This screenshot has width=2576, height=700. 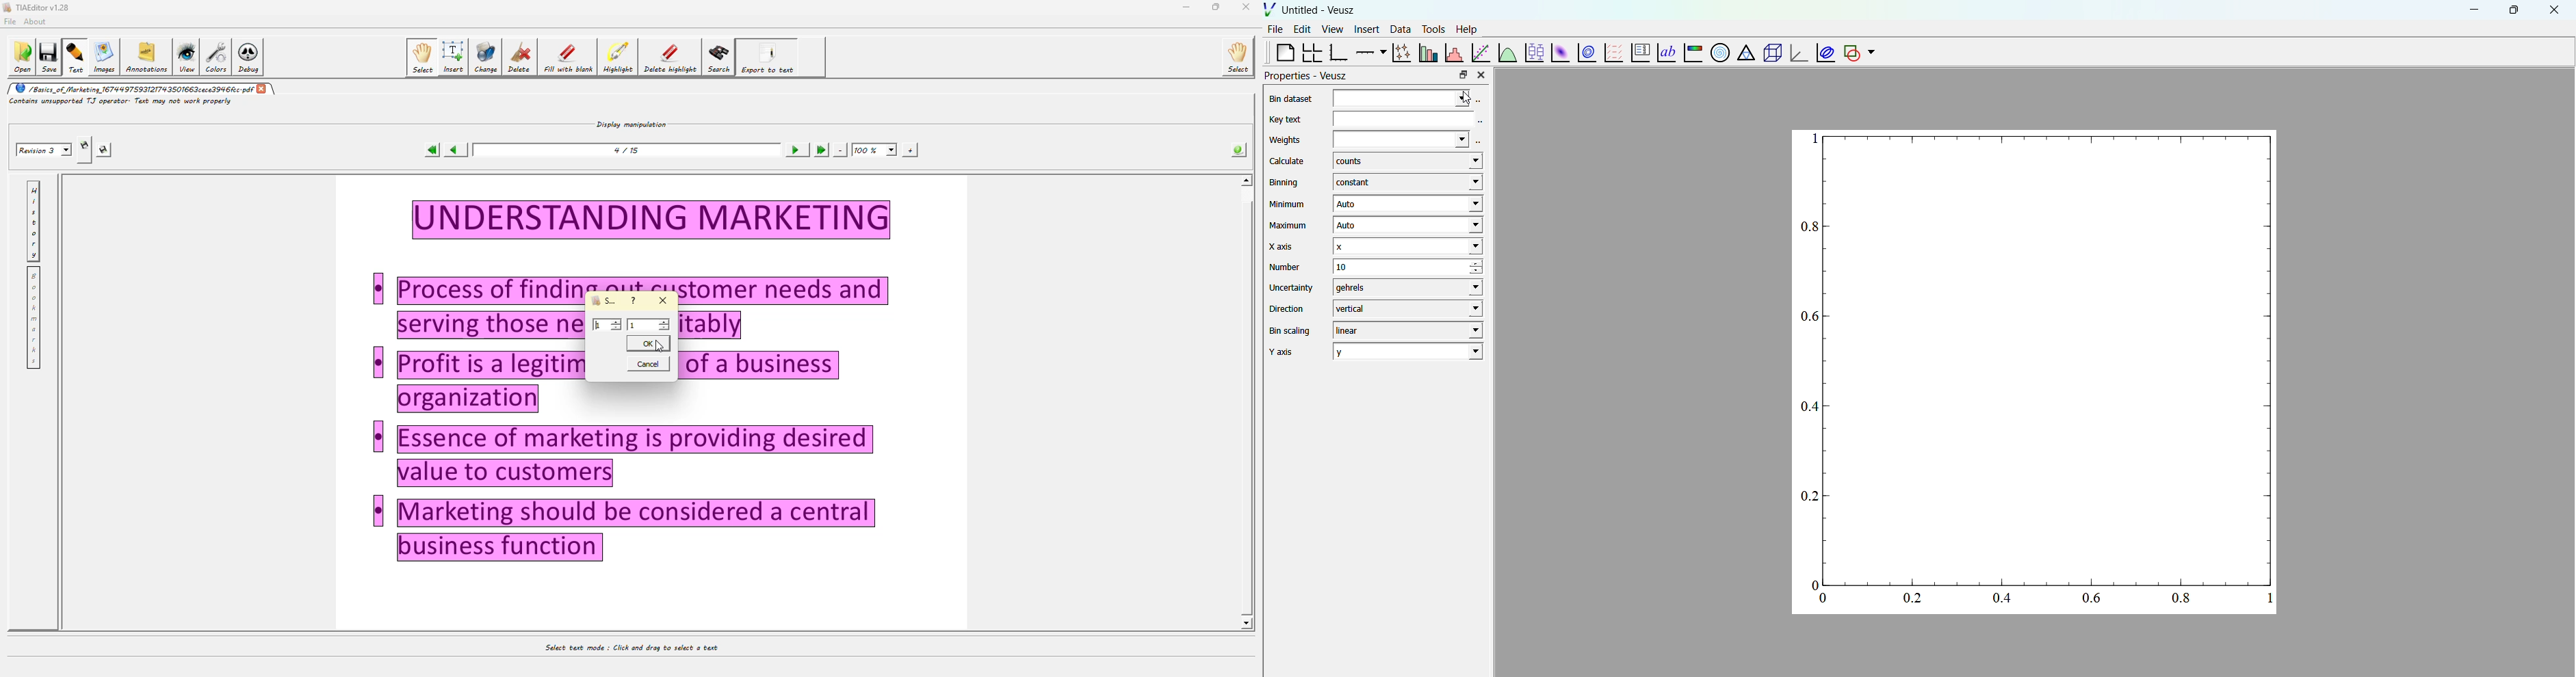 I want to click on Auto , so click(x=1408, y=226).